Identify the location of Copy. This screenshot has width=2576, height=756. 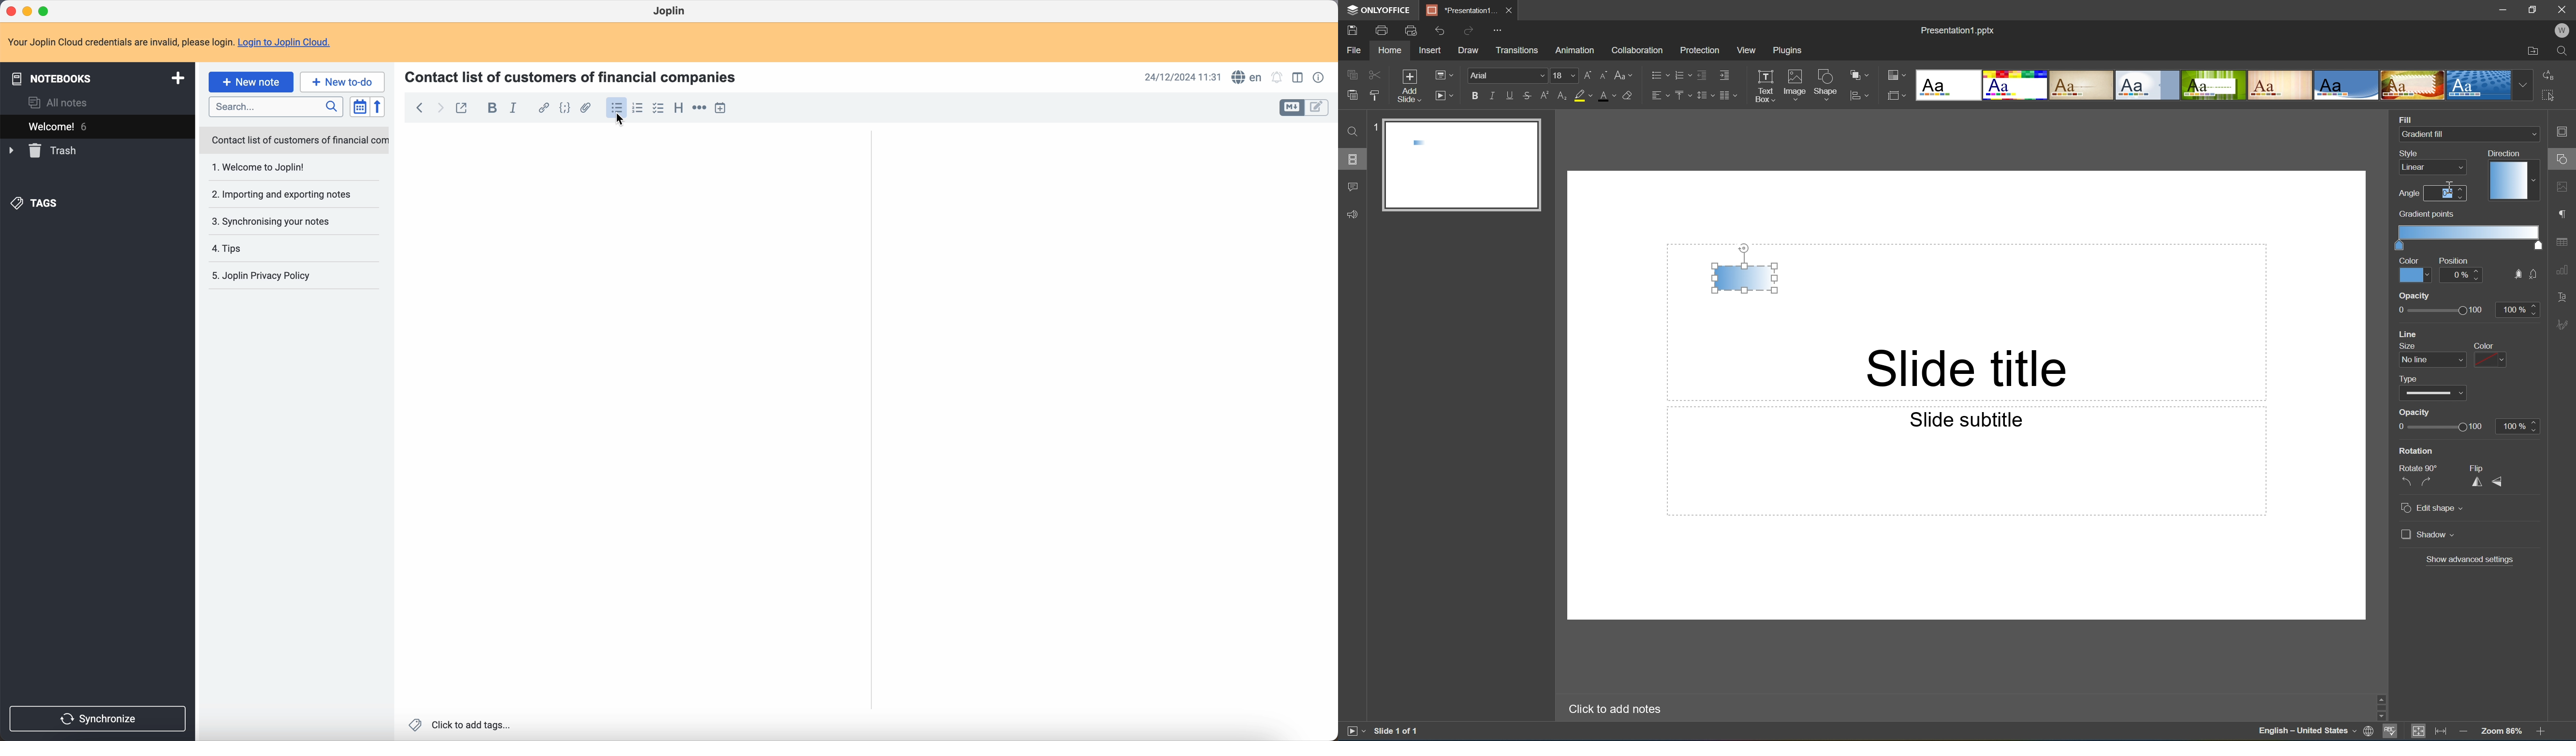
(1352, 74).